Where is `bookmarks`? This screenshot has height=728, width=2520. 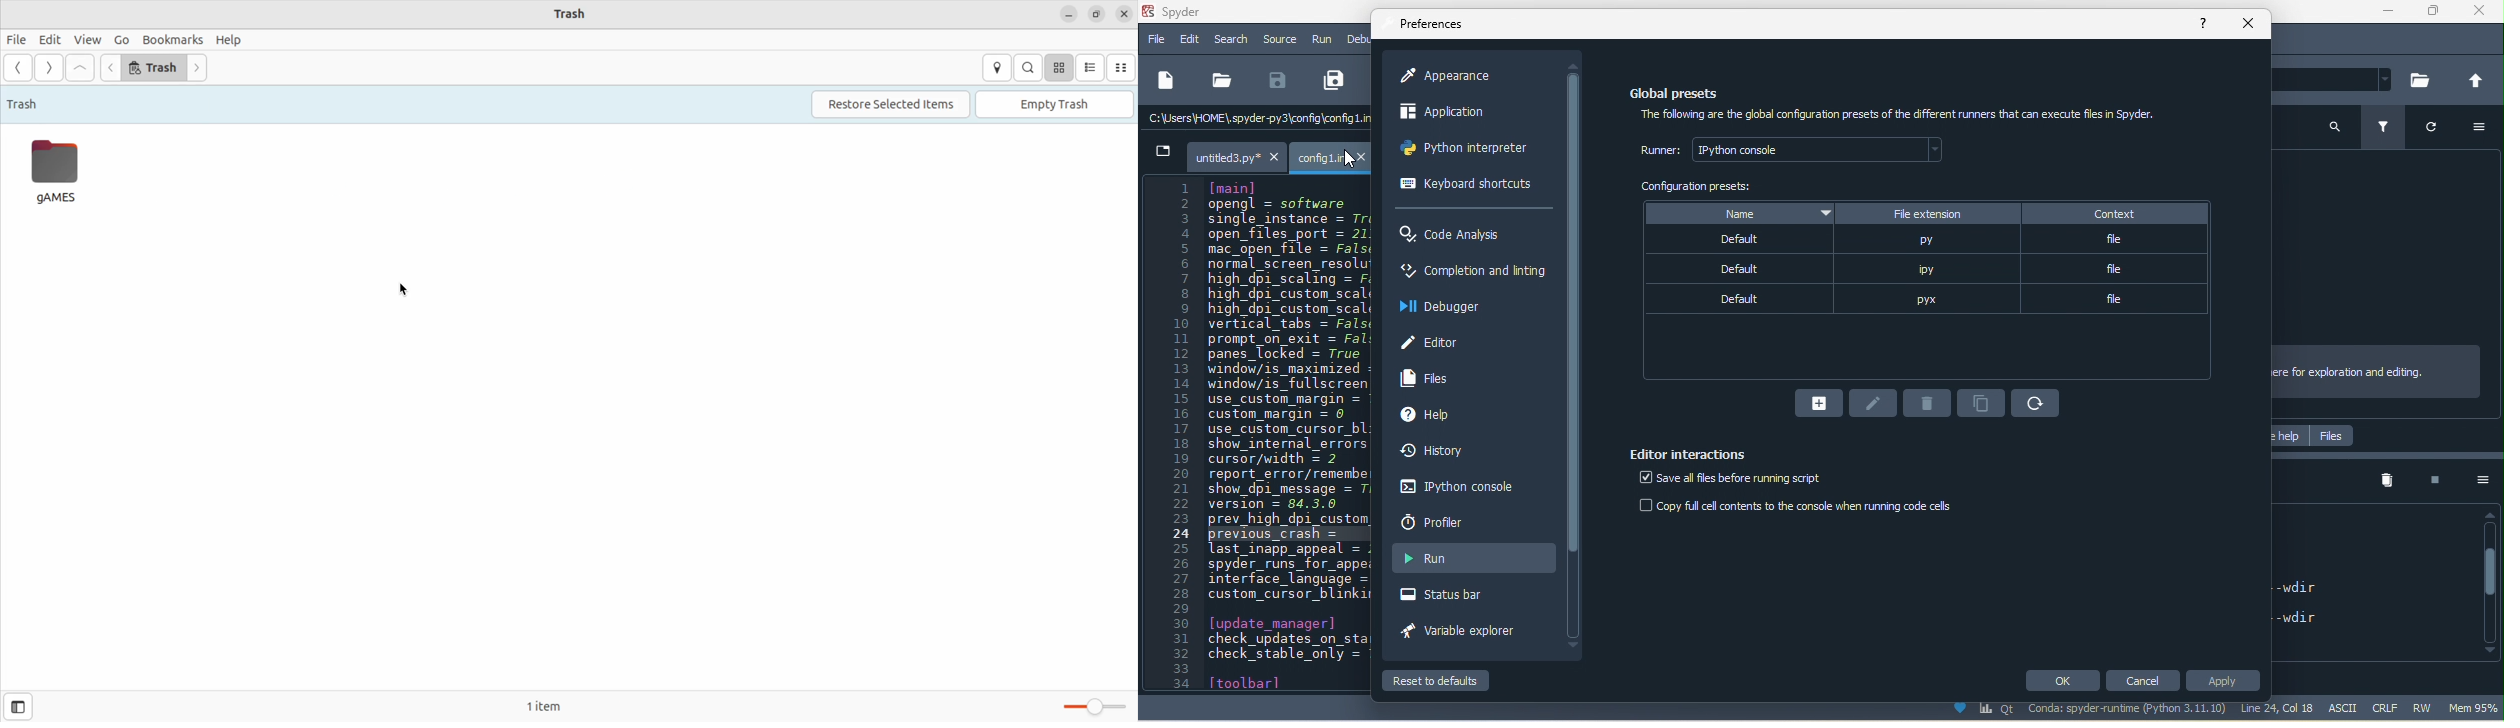 bookmarks is located at coordinates (172, 37).